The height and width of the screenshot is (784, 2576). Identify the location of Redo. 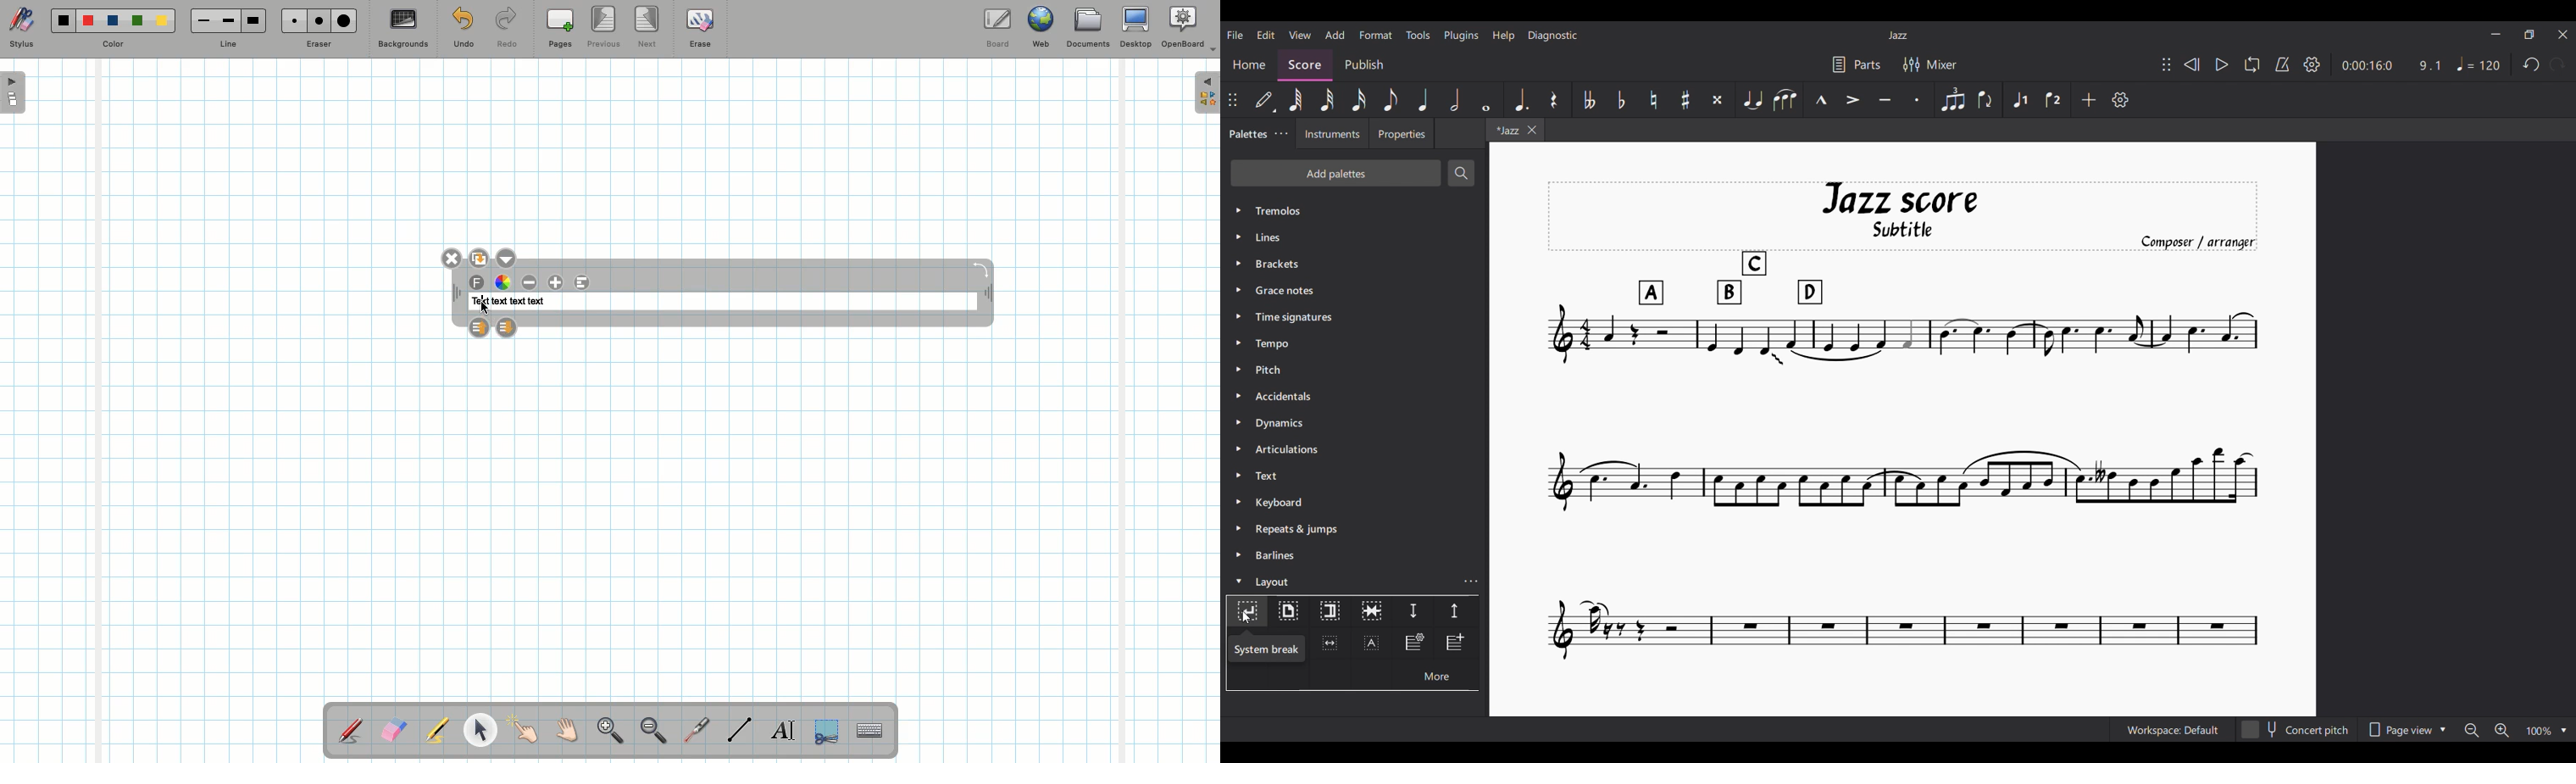
(507, 31).